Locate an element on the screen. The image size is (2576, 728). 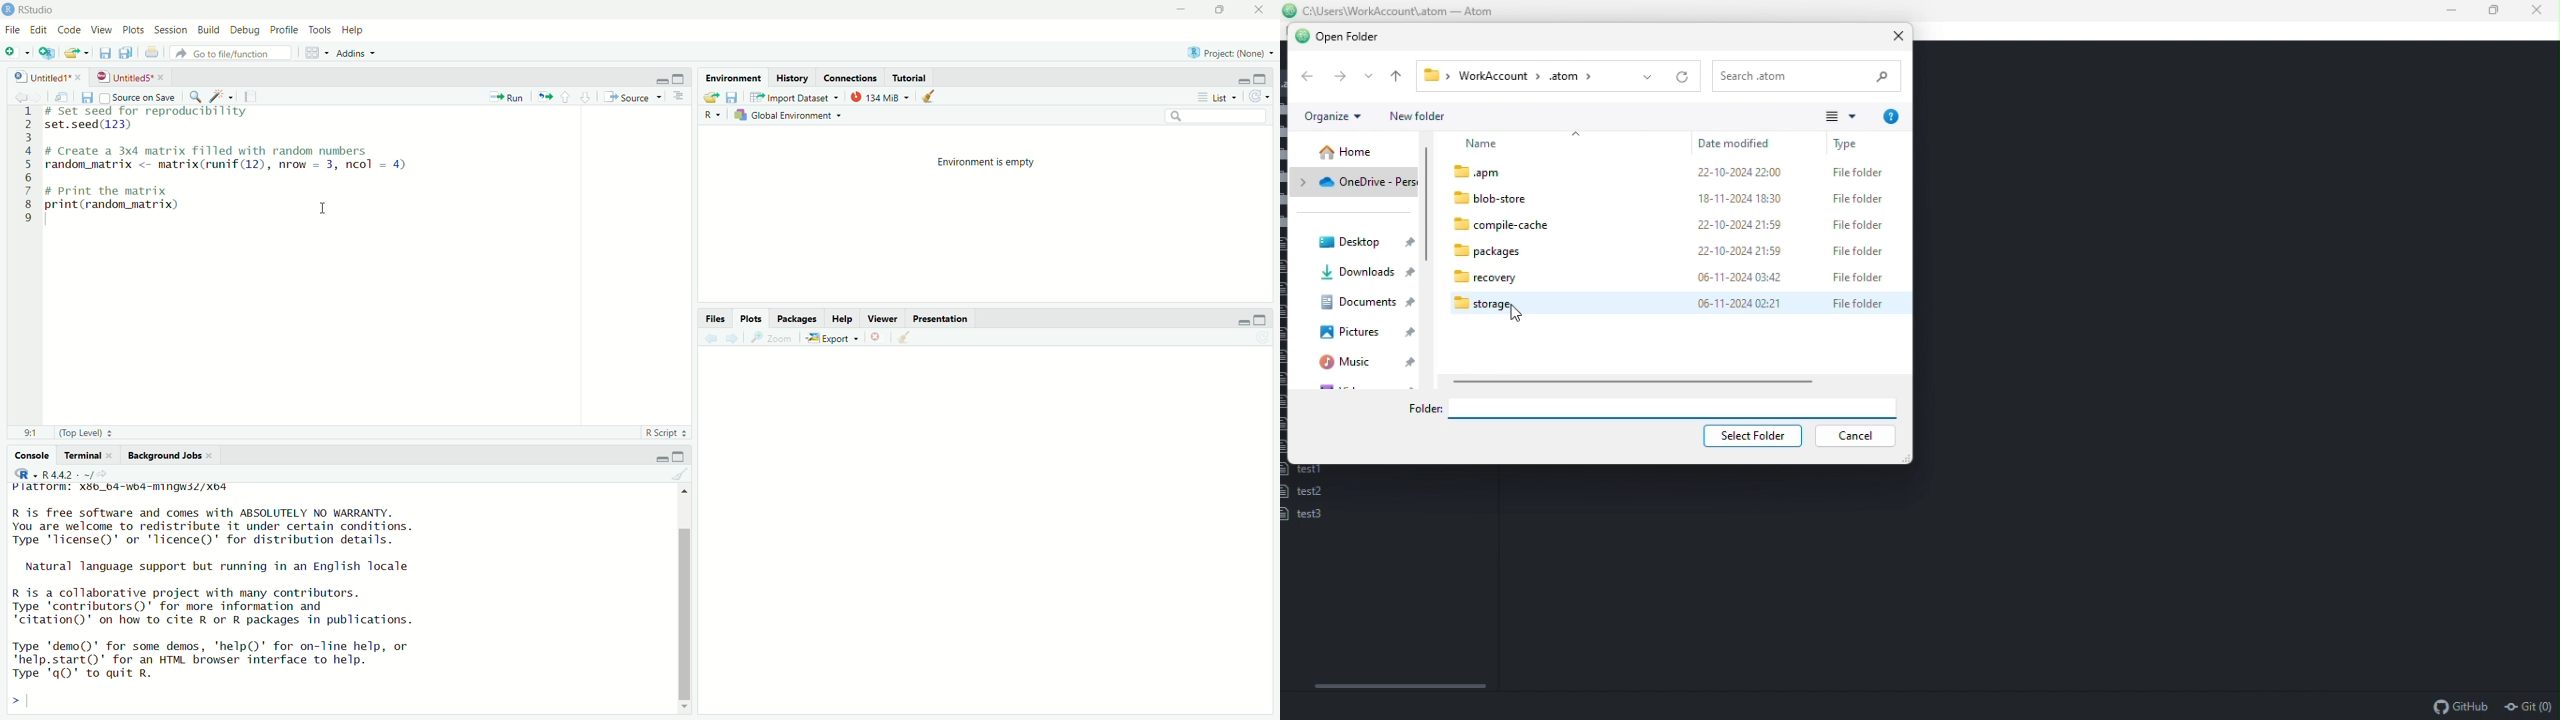
91 (Top Level) = is located at coordinates (69, 431).